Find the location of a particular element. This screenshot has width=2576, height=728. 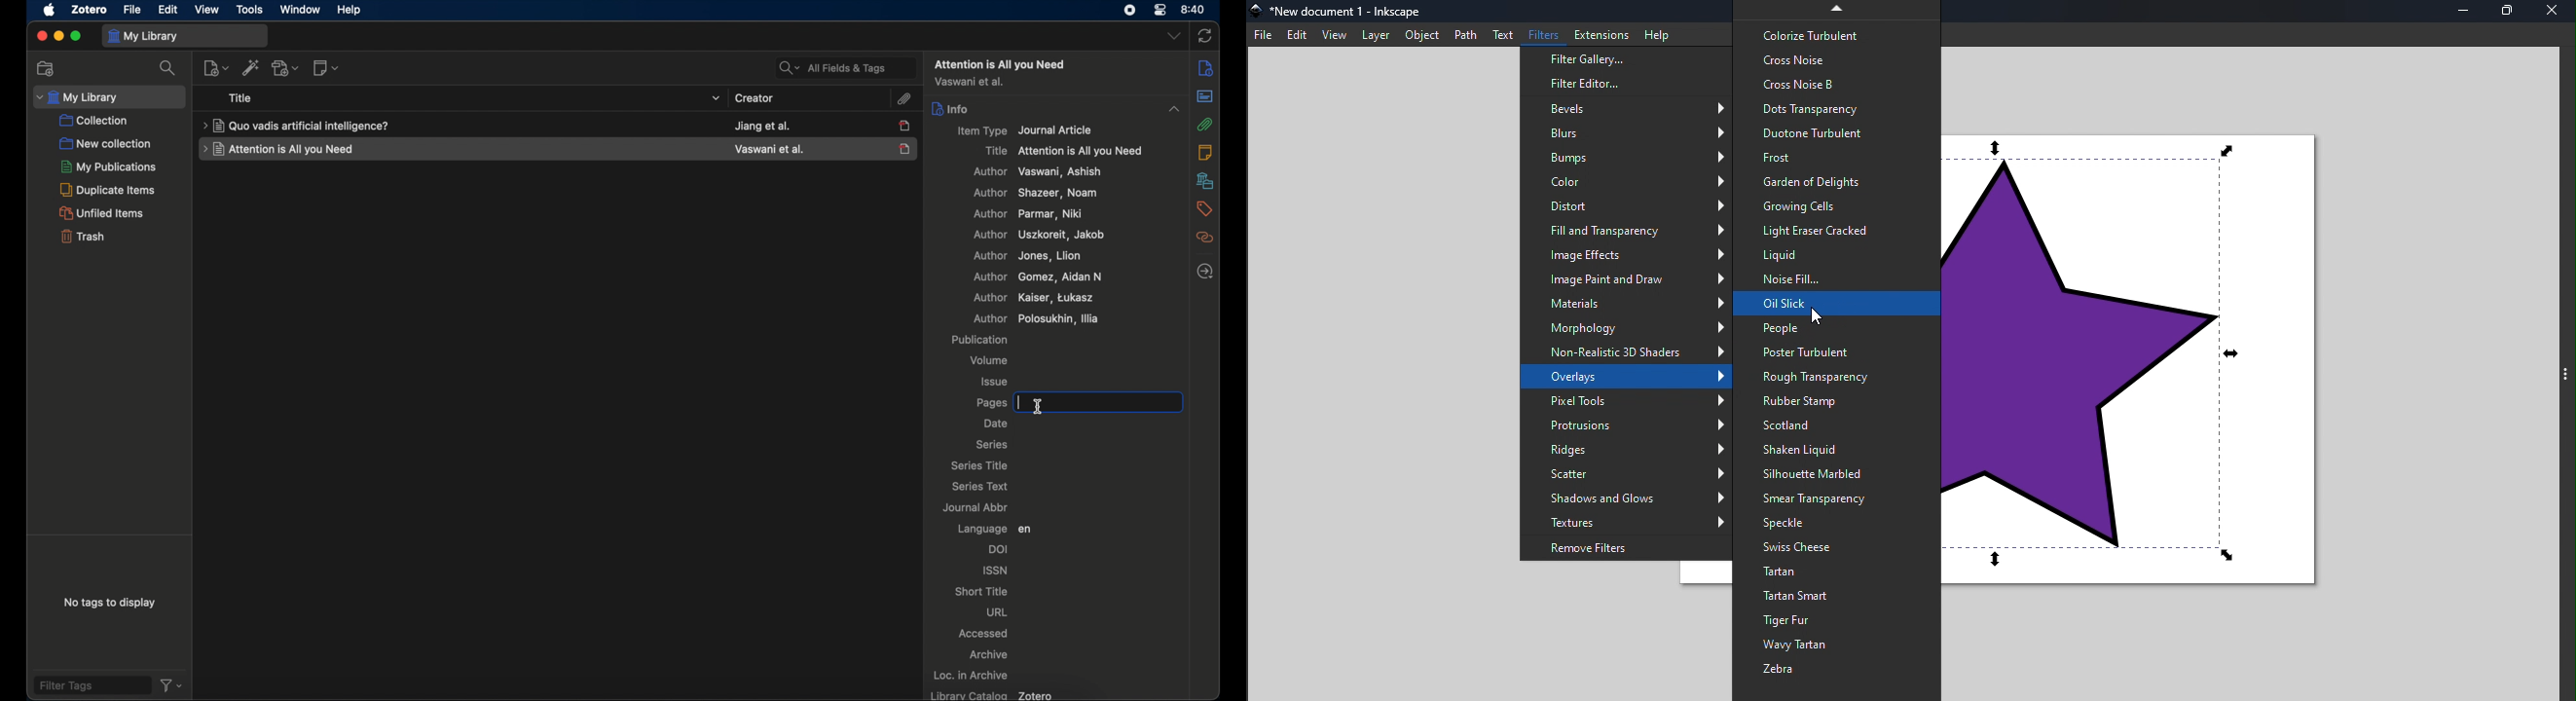

Non realistic 3D shade is located at coordinates (1630, 354).